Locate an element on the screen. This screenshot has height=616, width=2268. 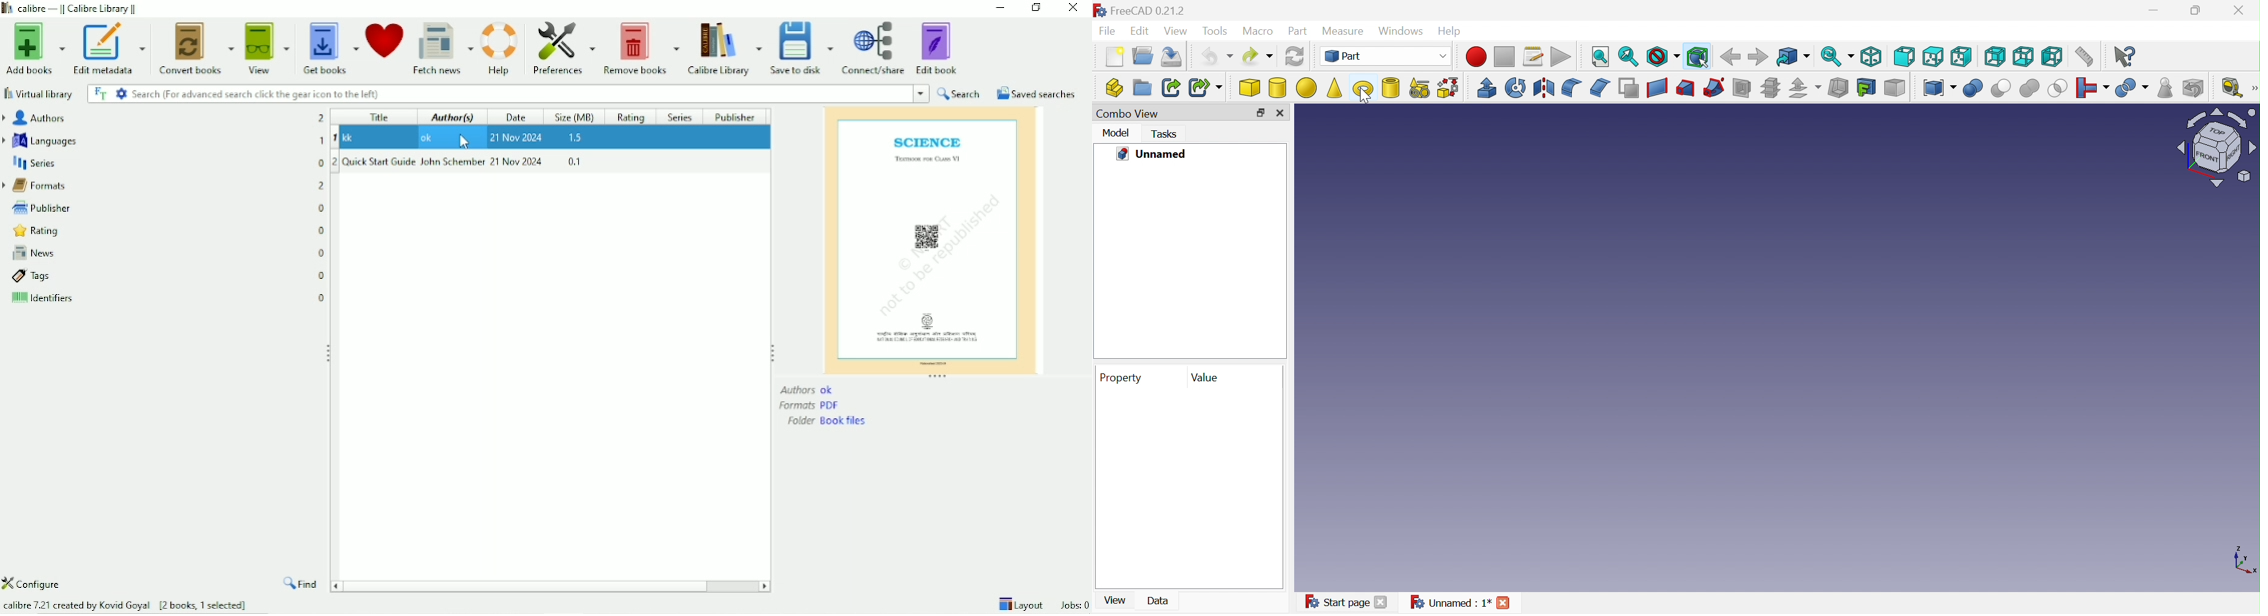
Sync is located at coordinates (1838, 57).